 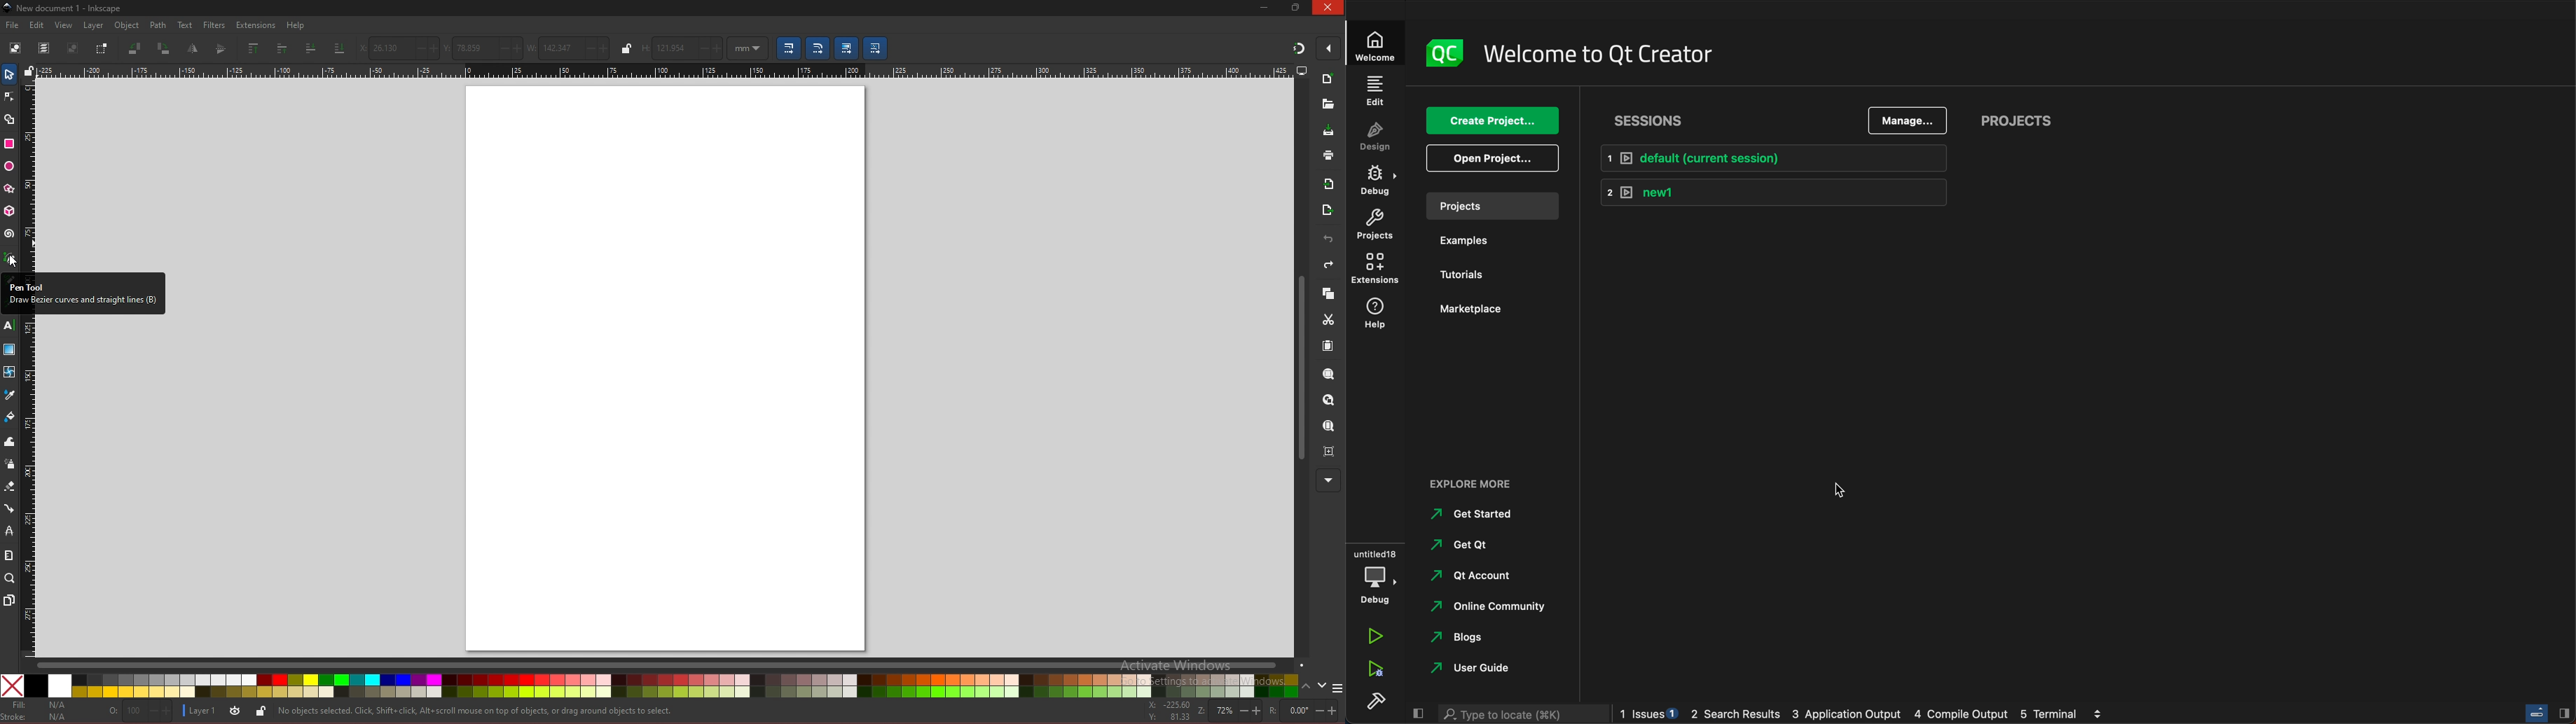 What do you see at coordinates (1337, 689) in the screenshot?
I see `more colors` at bounding box center [1337, 689].